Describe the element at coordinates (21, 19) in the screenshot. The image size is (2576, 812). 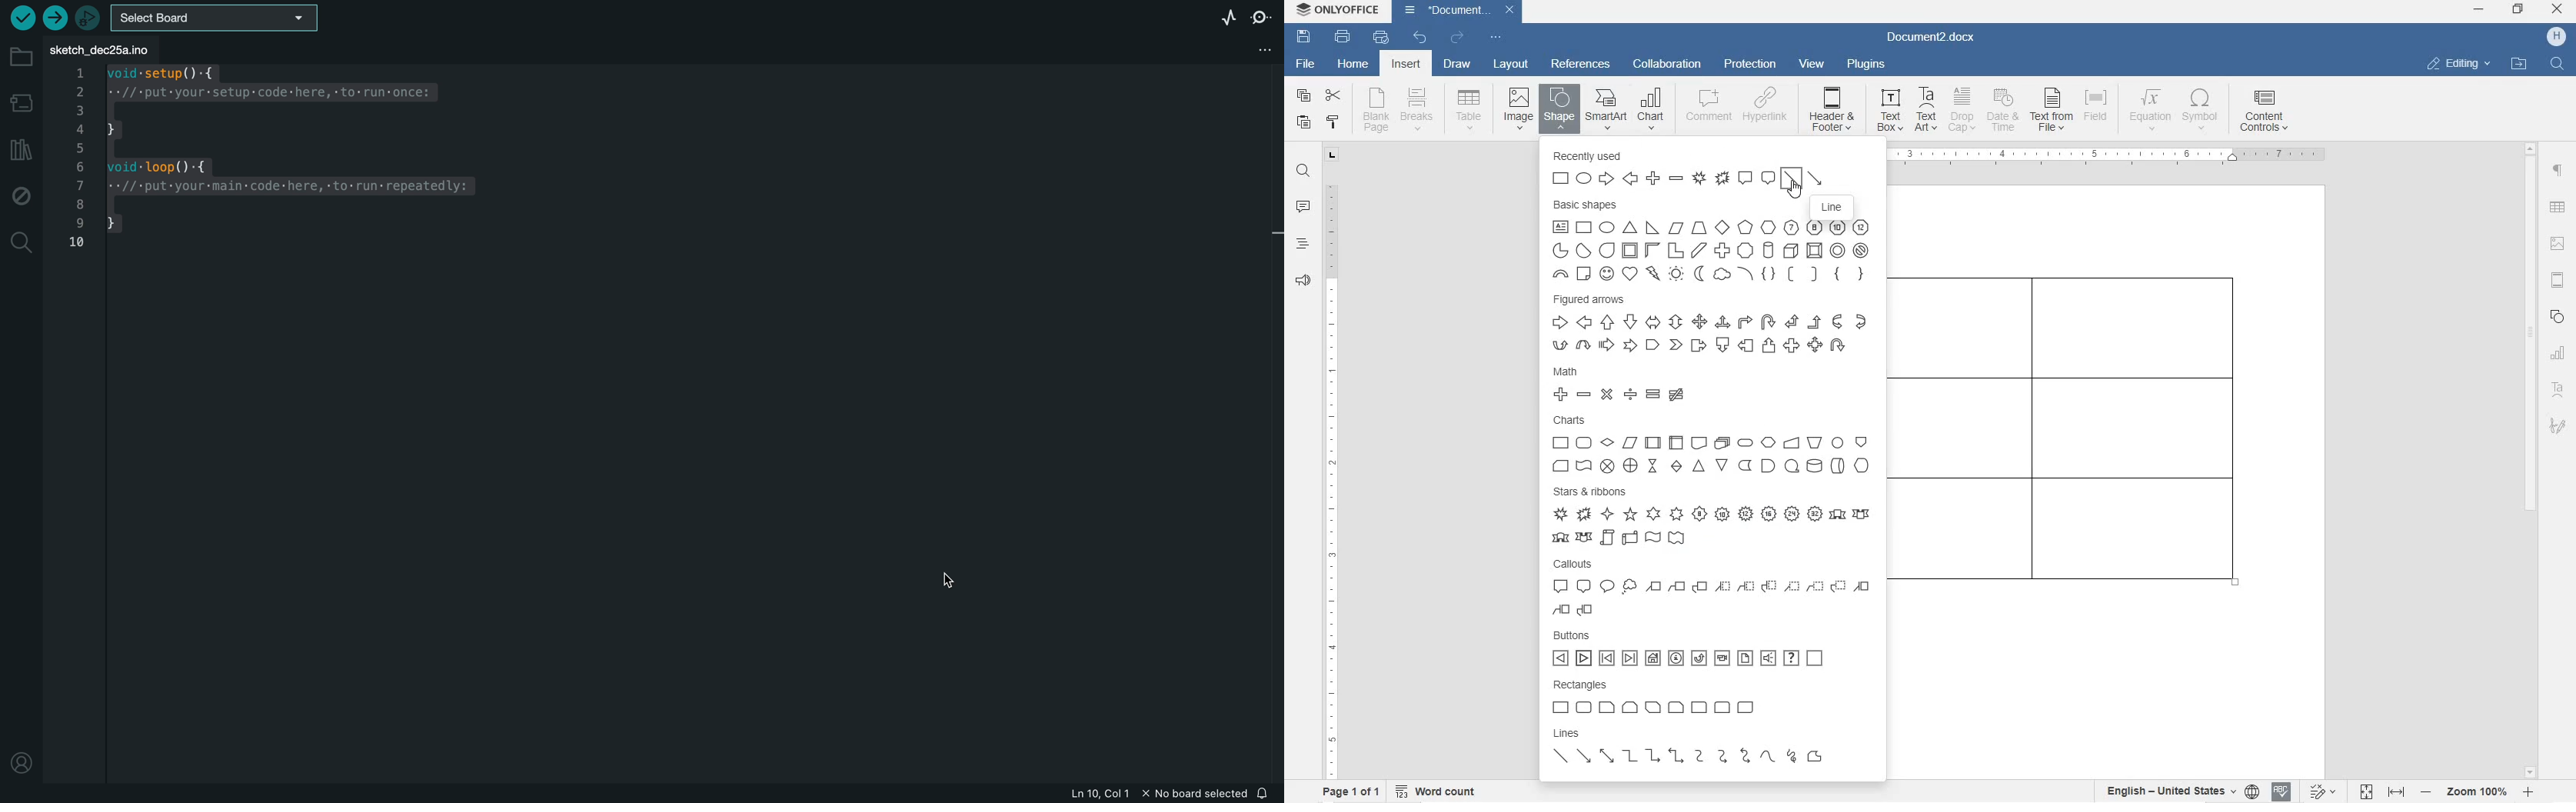
I see `verify` at that location.